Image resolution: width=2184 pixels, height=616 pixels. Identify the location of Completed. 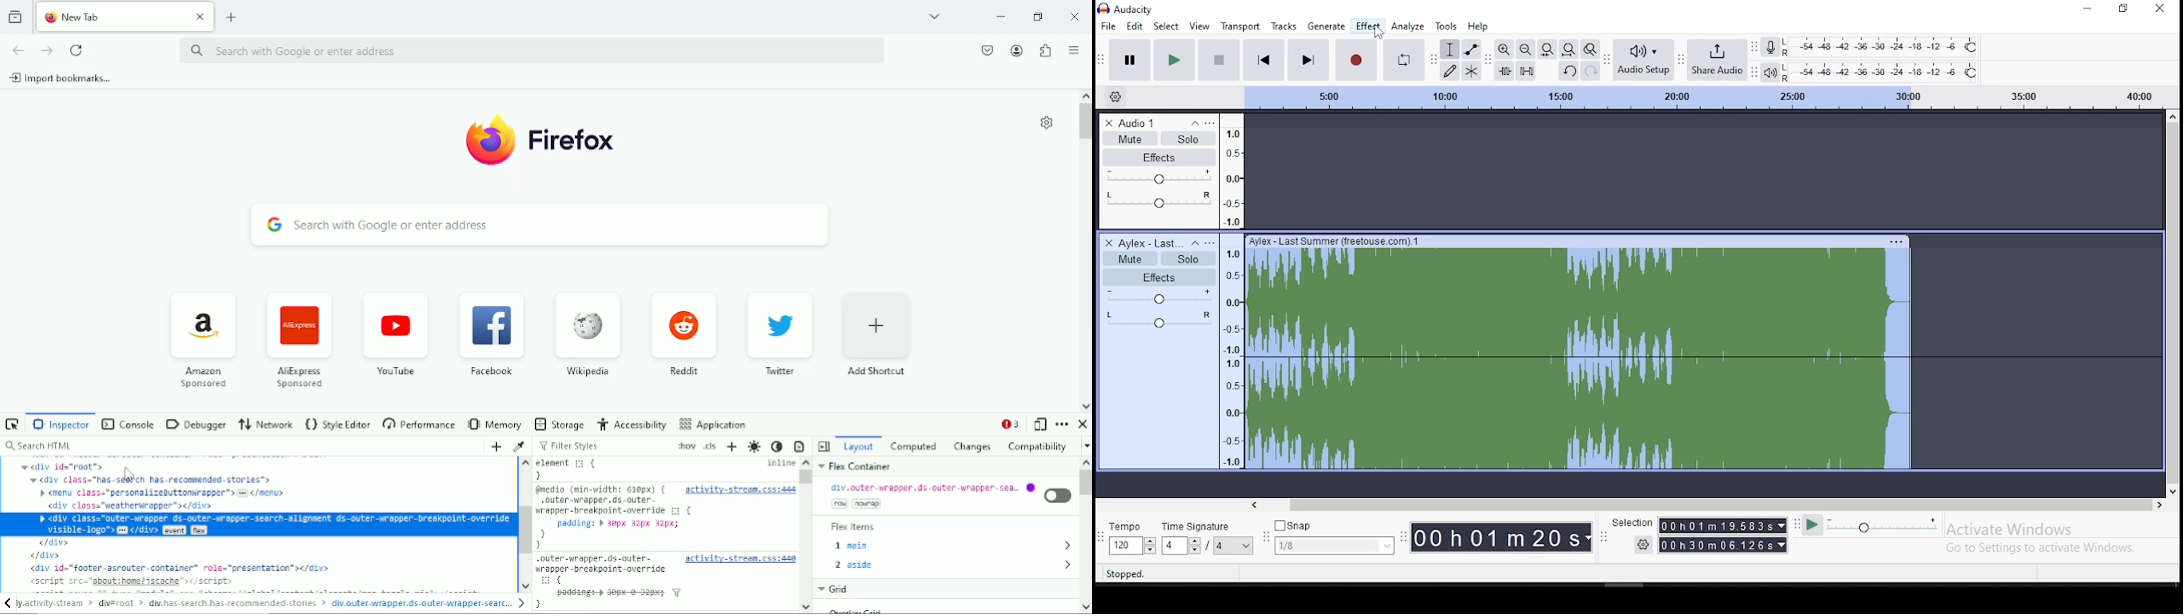
(913, 447).